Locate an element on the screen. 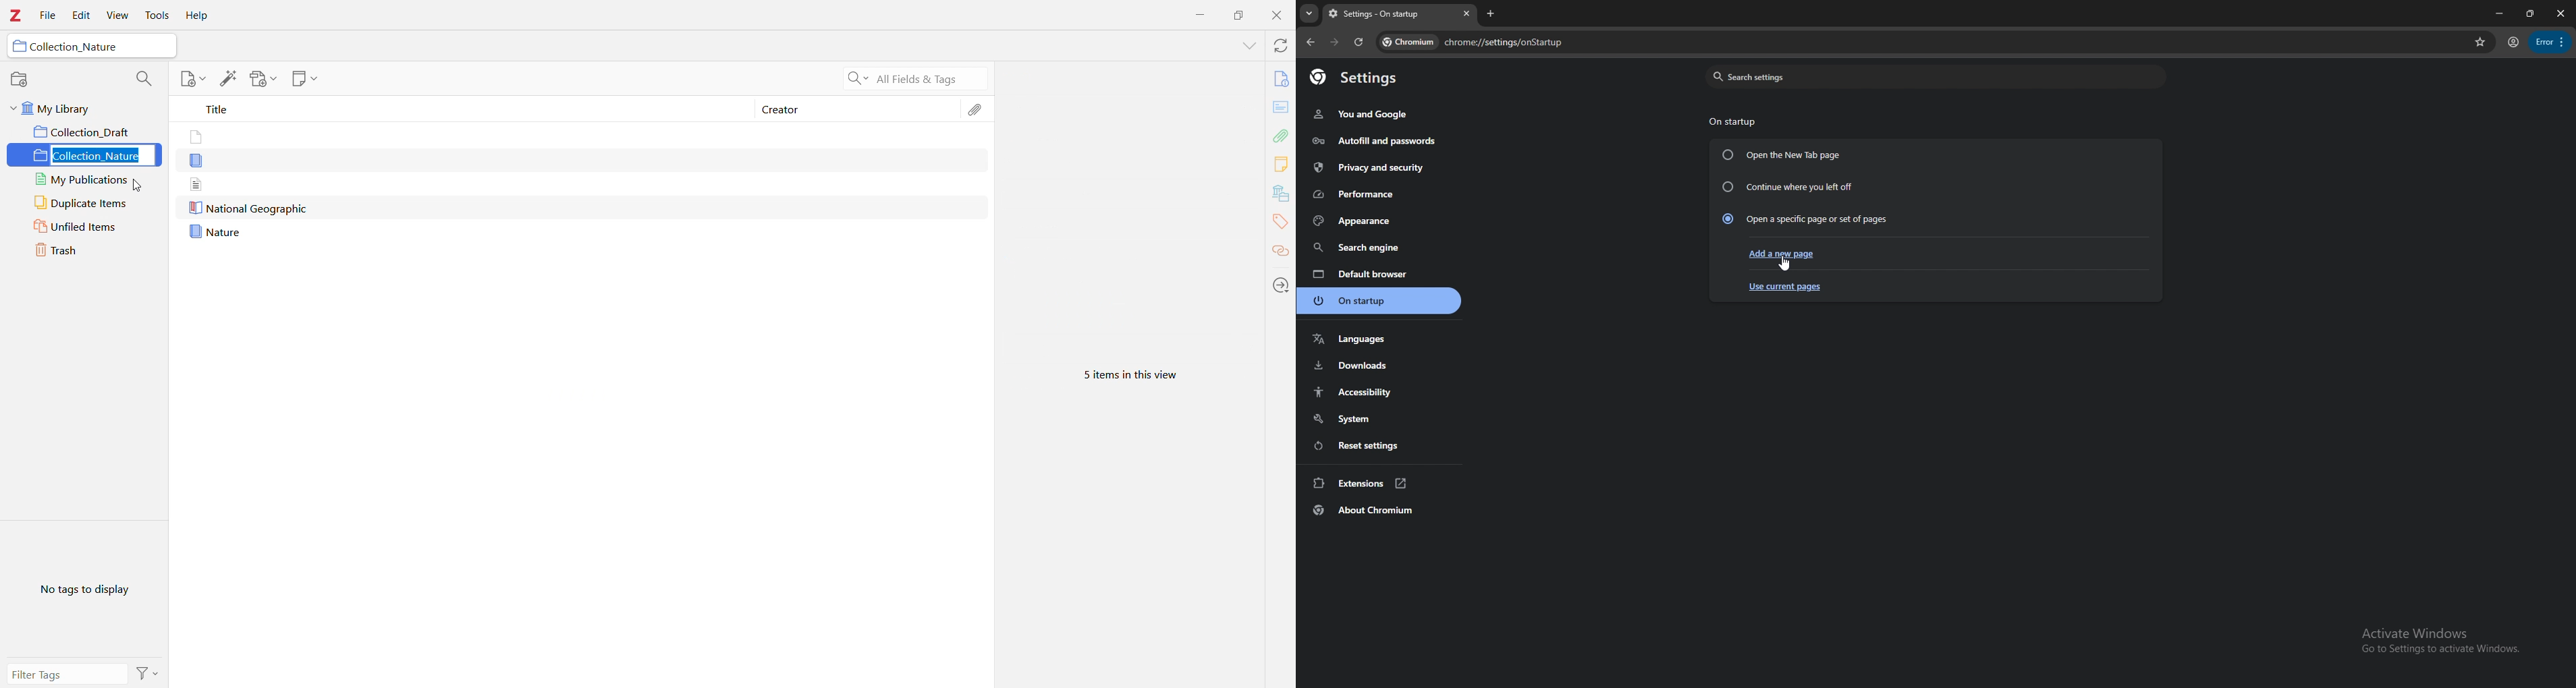 This screenshot has width=2576, height=700. Title is located at coordinates (466, 111).